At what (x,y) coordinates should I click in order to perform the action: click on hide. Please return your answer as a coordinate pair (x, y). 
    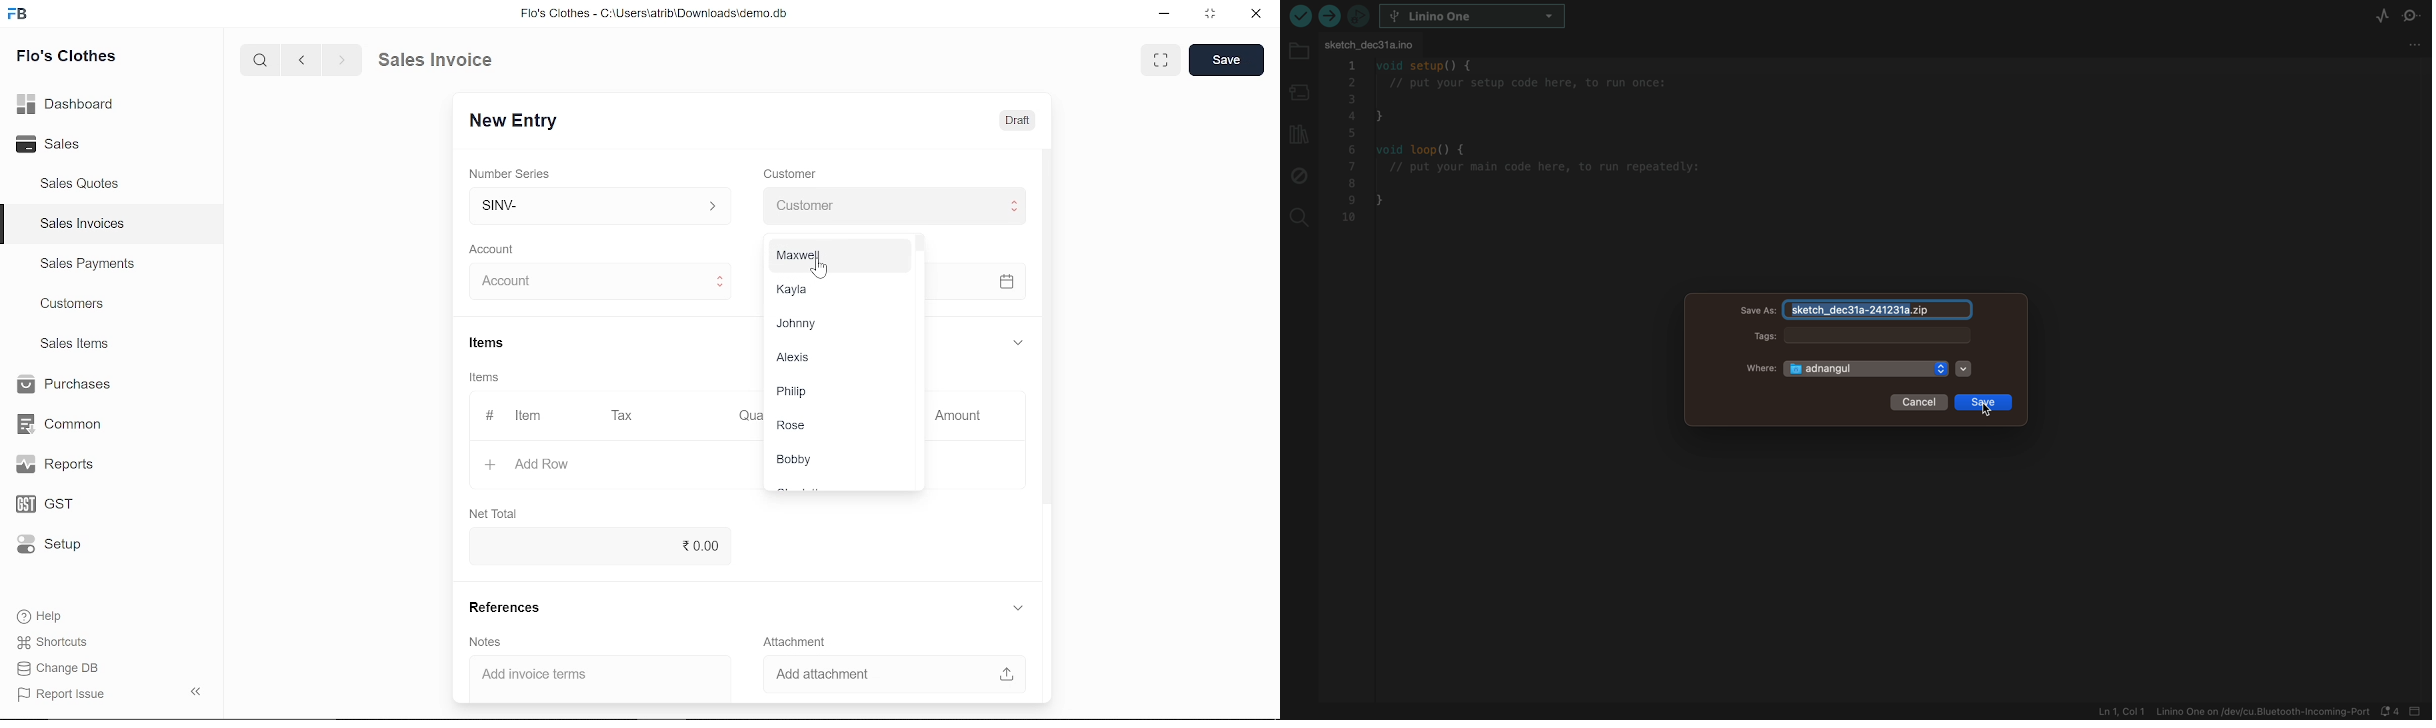
    Looking at the image, I should click on (197, 689).